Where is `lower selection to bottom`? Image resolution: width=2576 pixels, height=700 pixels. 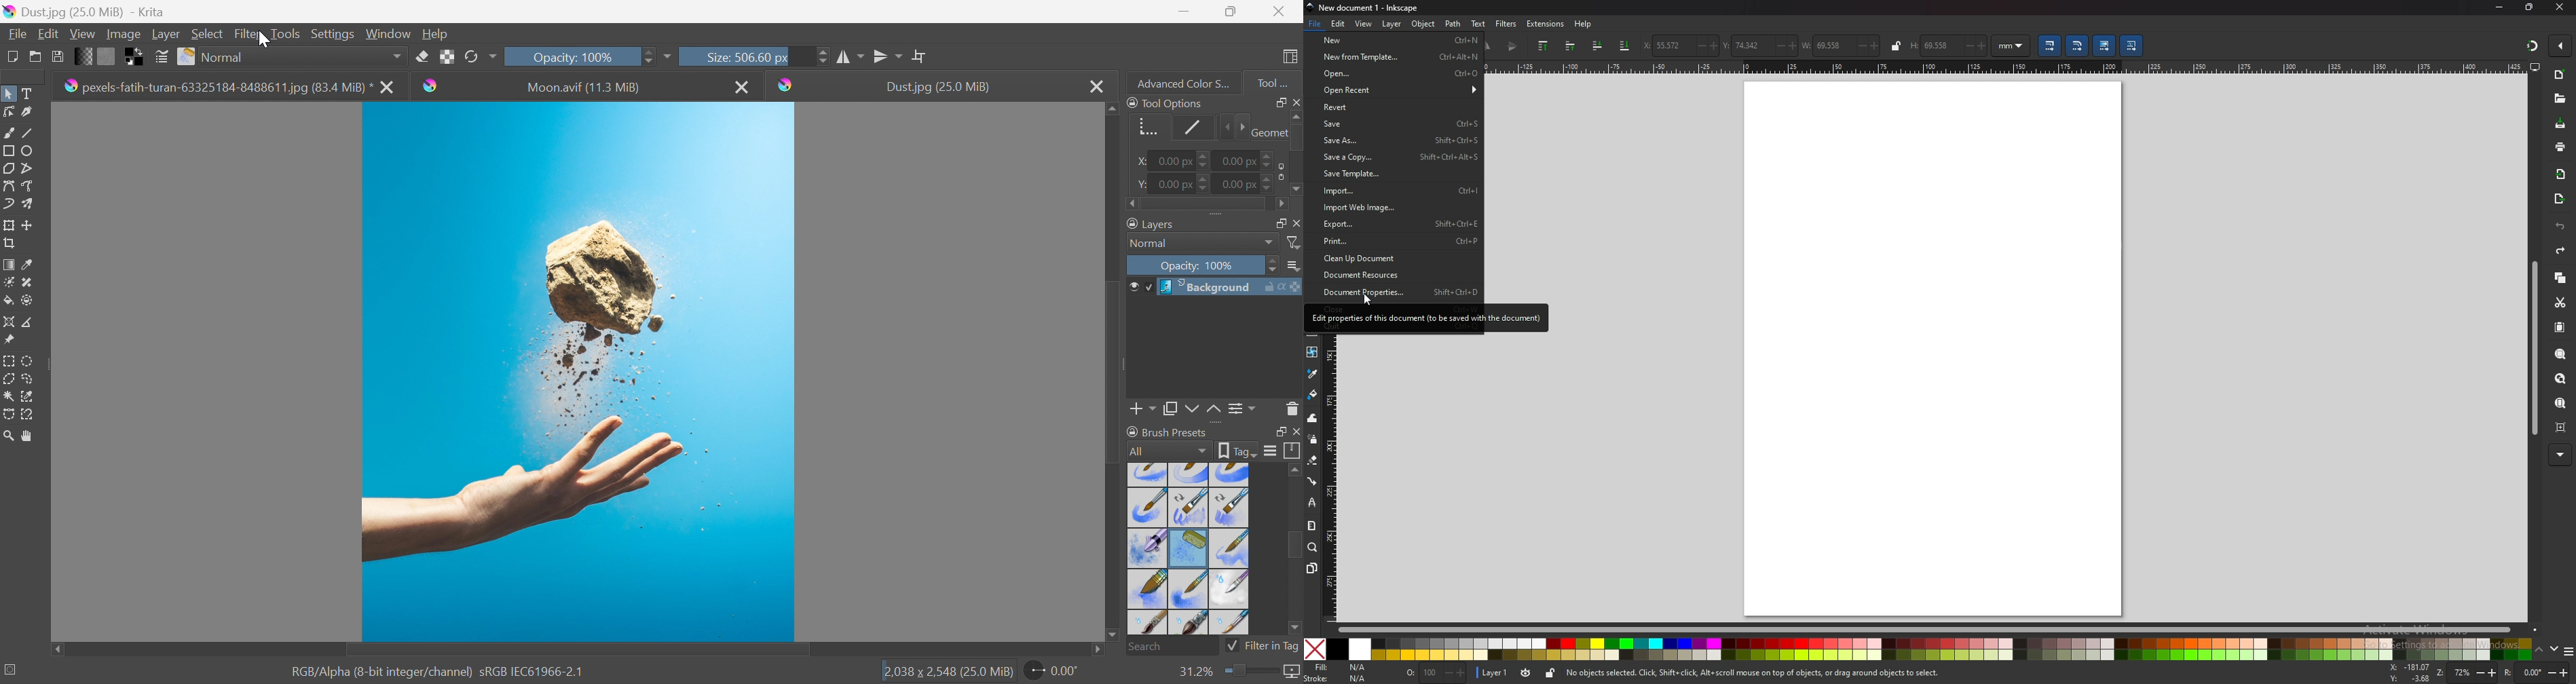 lower selection to bottom is located at coordinates (2103, 46).